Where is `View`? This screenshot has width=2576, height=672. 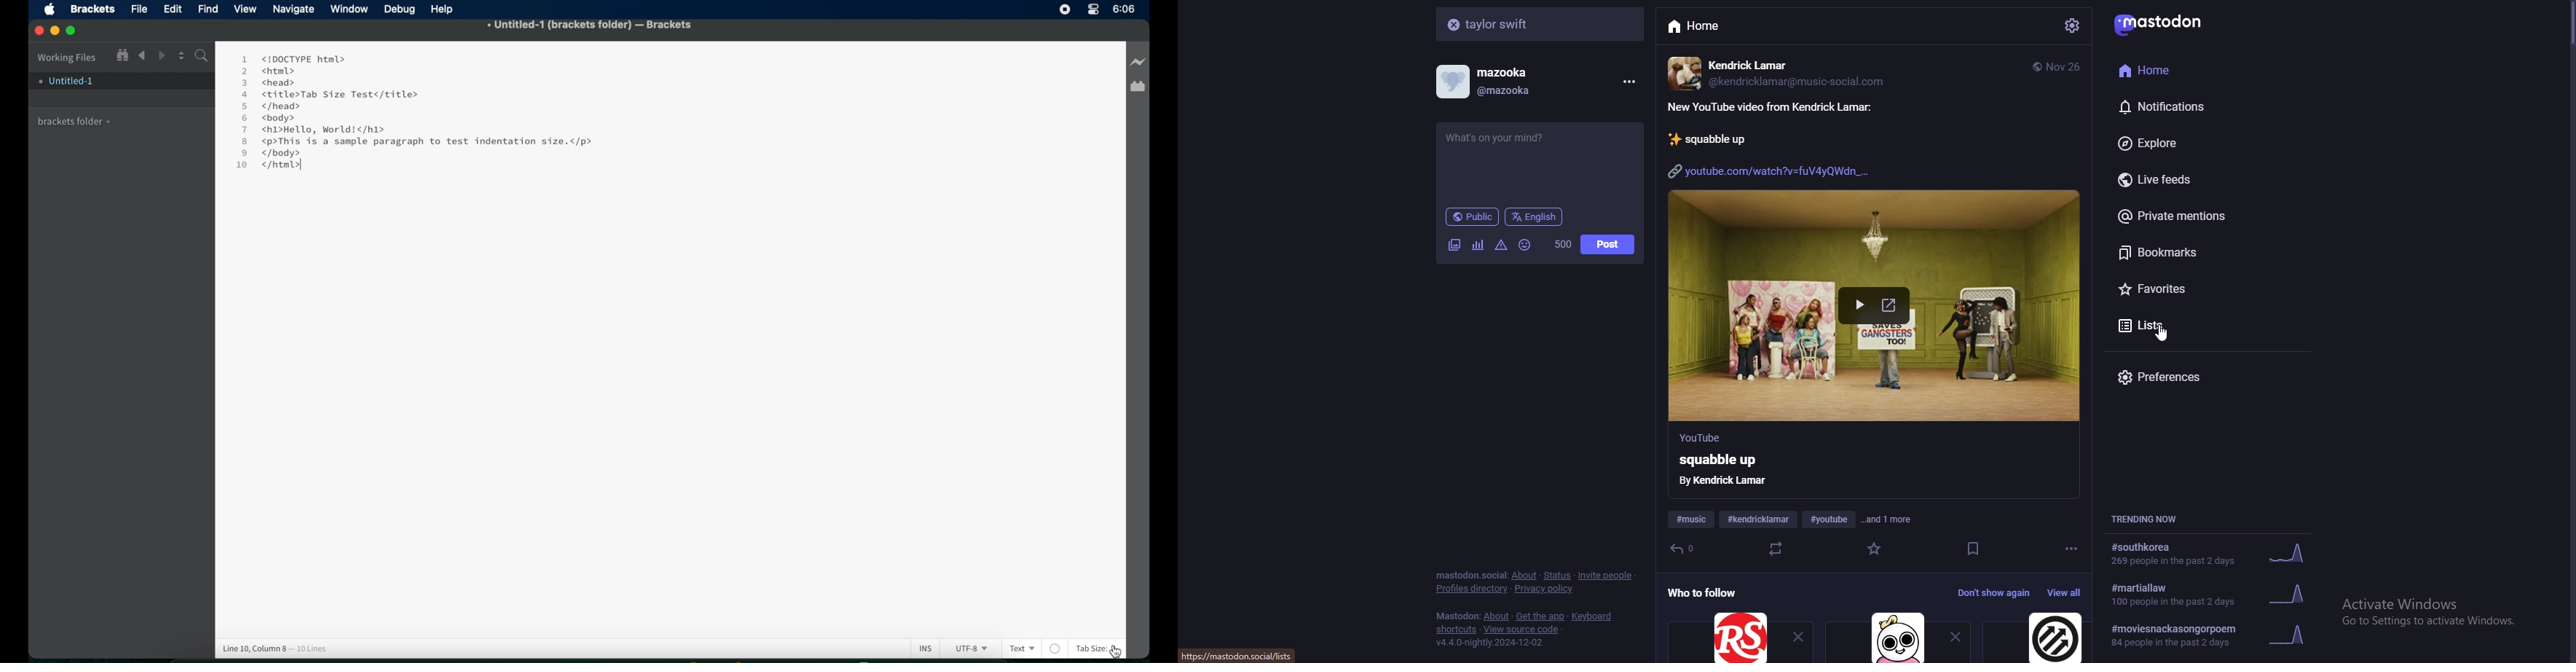
View is located at coordinates (247, 9).